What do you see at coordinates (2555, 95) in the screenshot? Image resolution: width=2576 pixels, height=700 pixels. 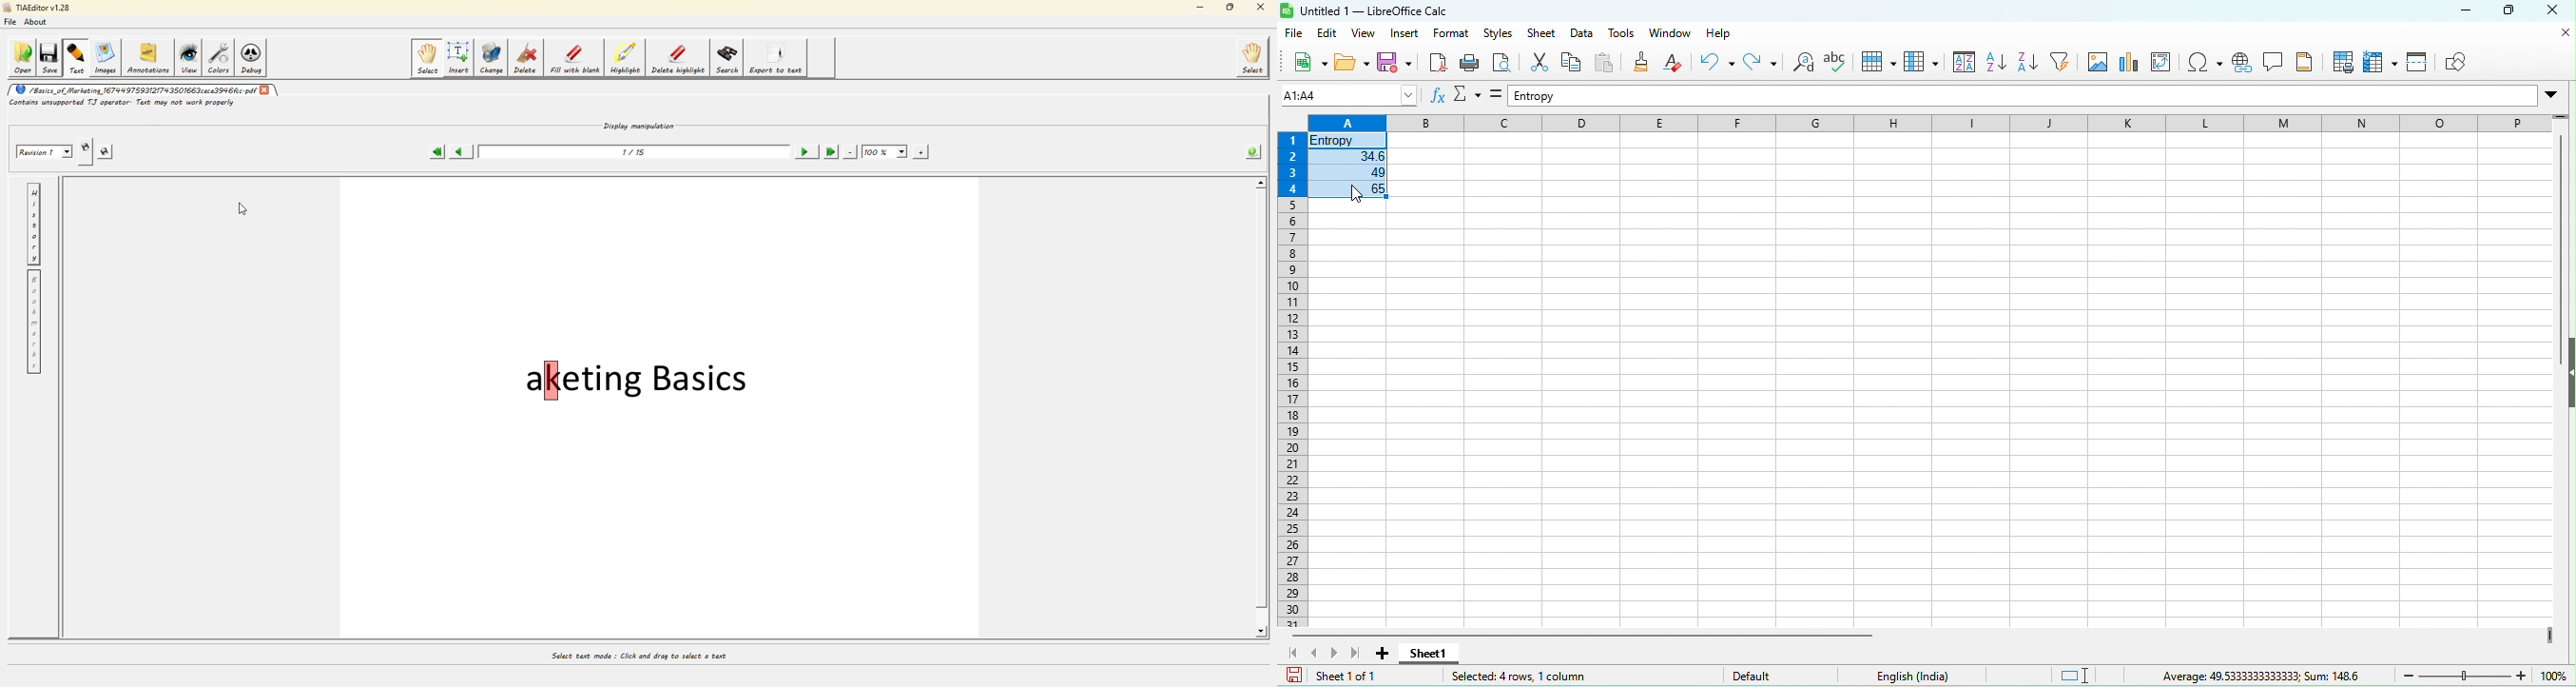 I see `Drop-down ` at bounding box center [2555, 95].